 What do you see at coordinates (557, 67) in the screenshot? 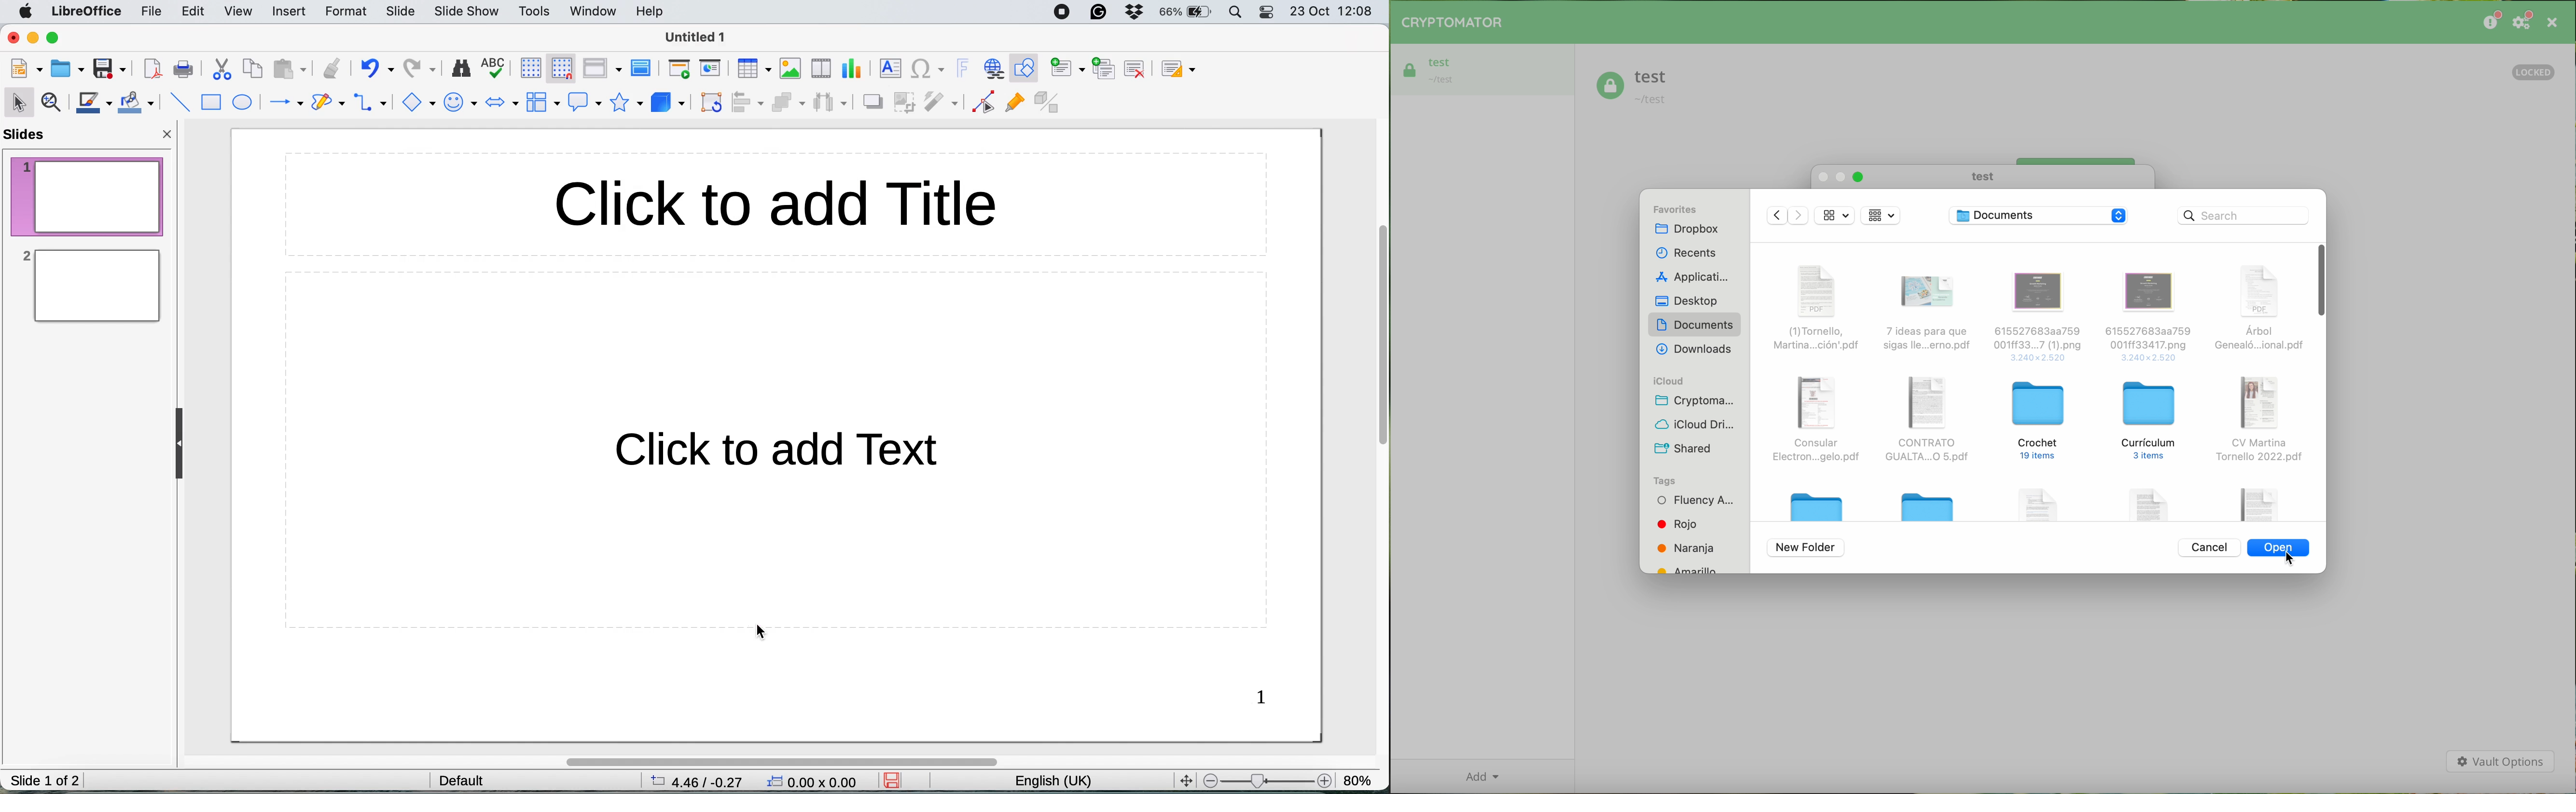
I see `snap to grid` at bounding box center [557, 67].